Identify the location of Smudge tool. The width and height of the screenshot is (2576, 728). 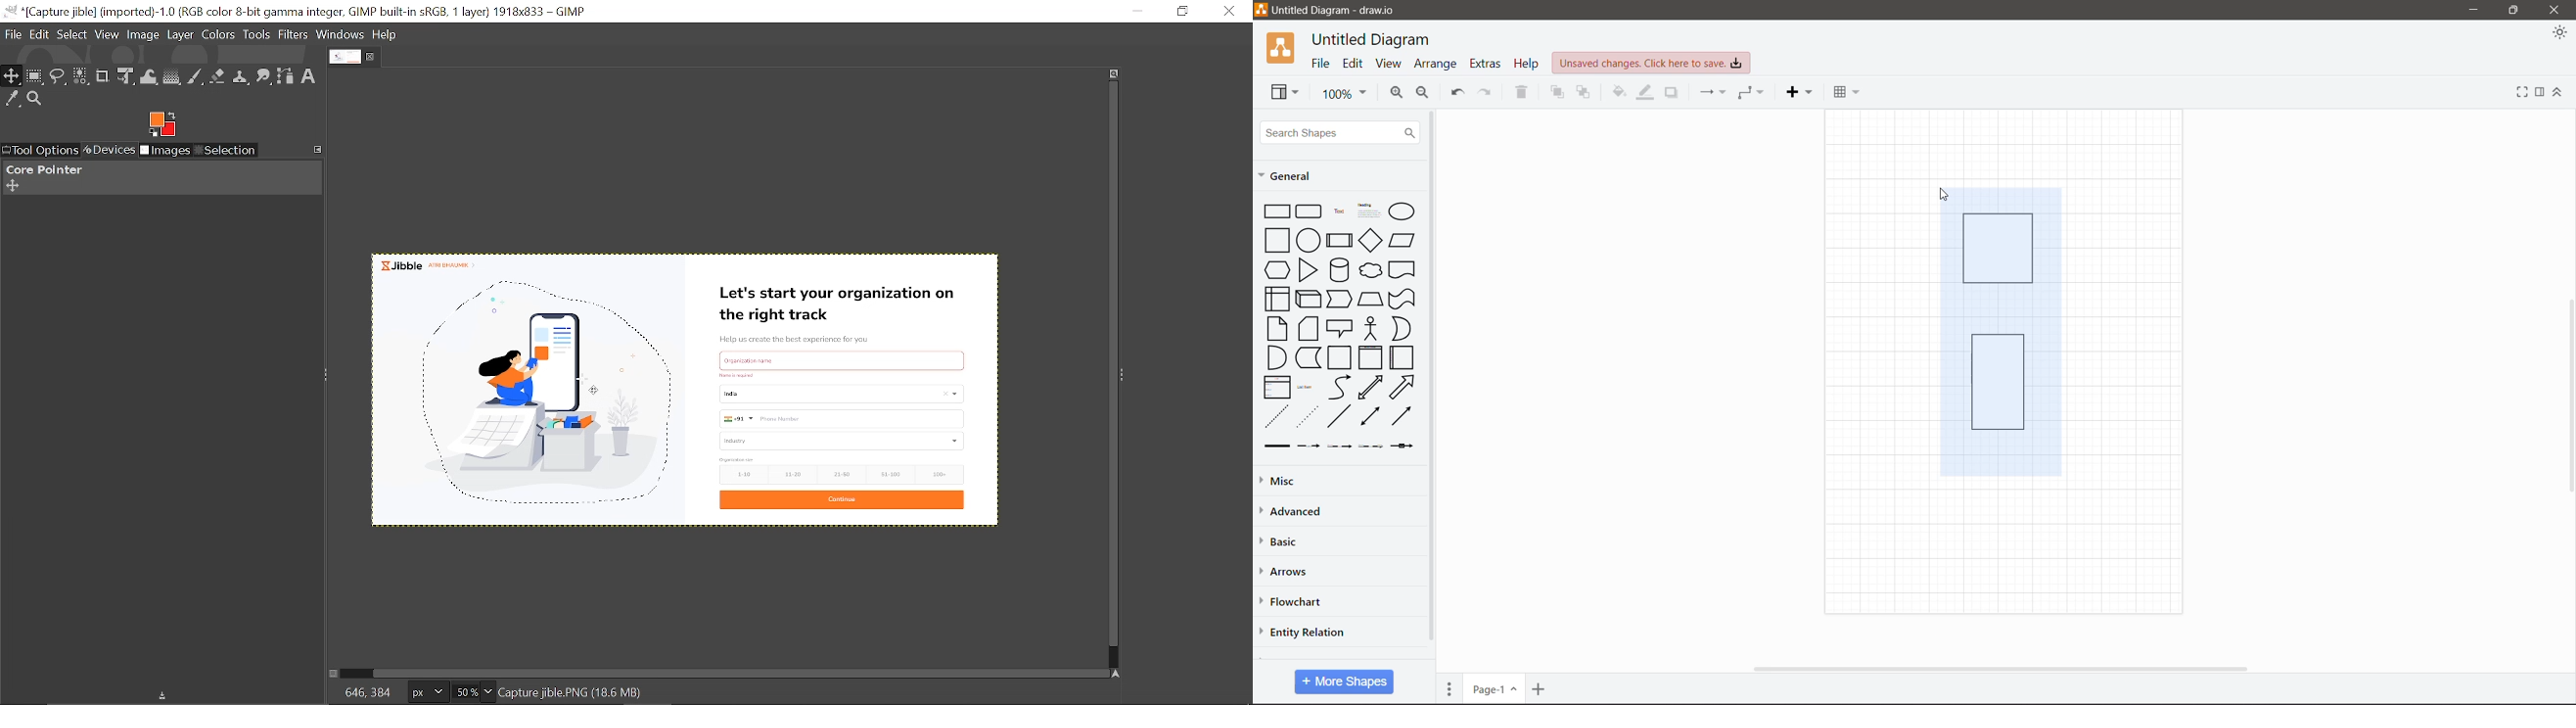
(265, 77).